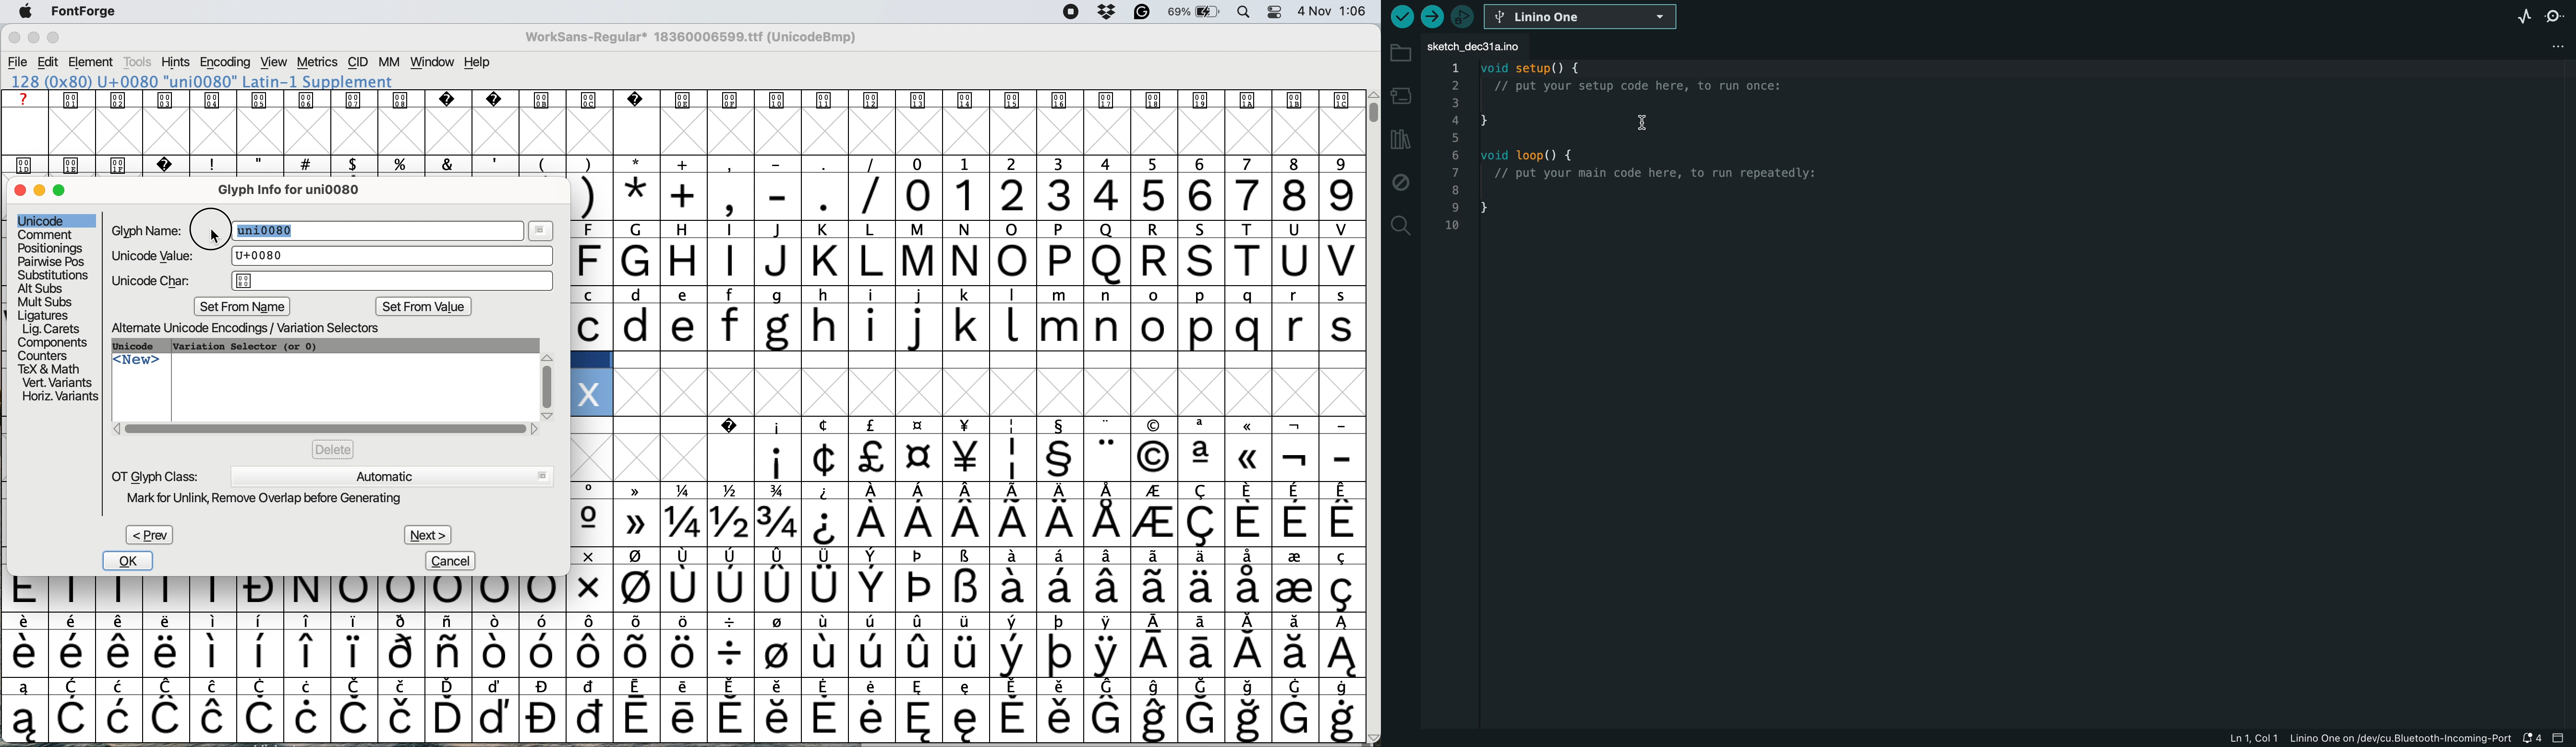  Describe the element at coordinates (150, 230) in the screenshot. I see `glyph name` at that location.